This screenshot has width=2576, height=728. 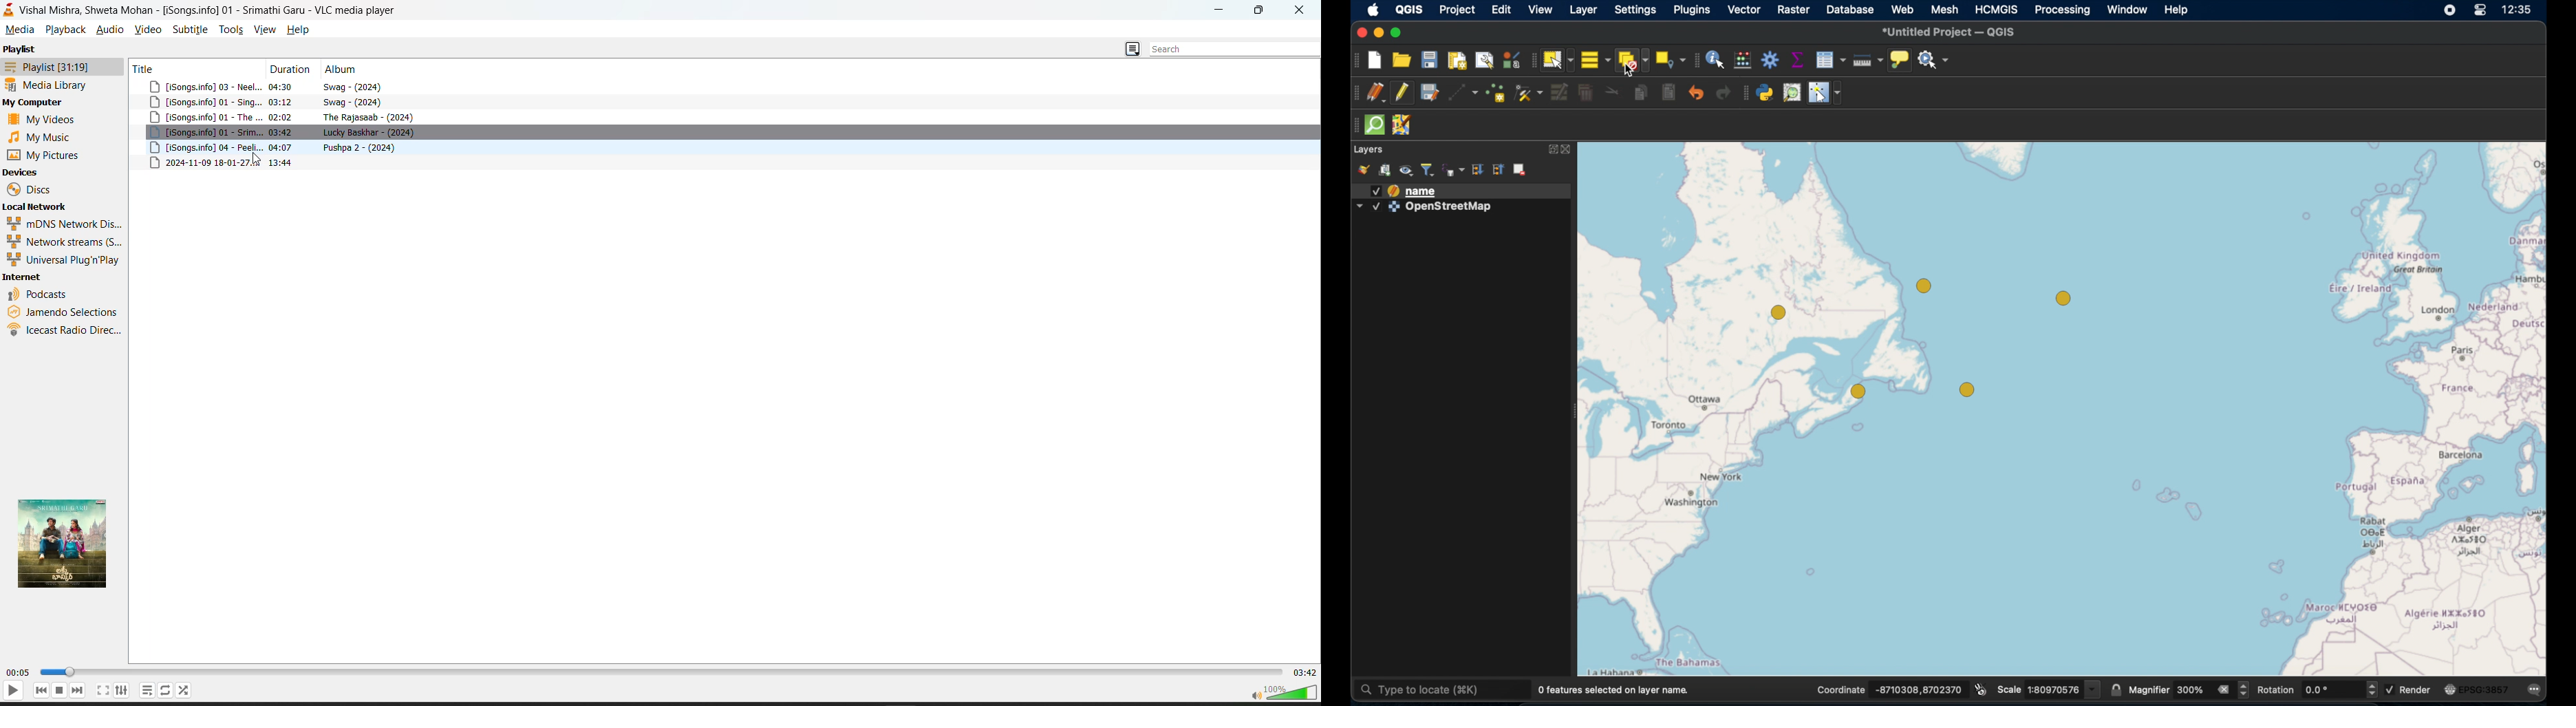 I want to click on redo, so click(x=1724, y=93).